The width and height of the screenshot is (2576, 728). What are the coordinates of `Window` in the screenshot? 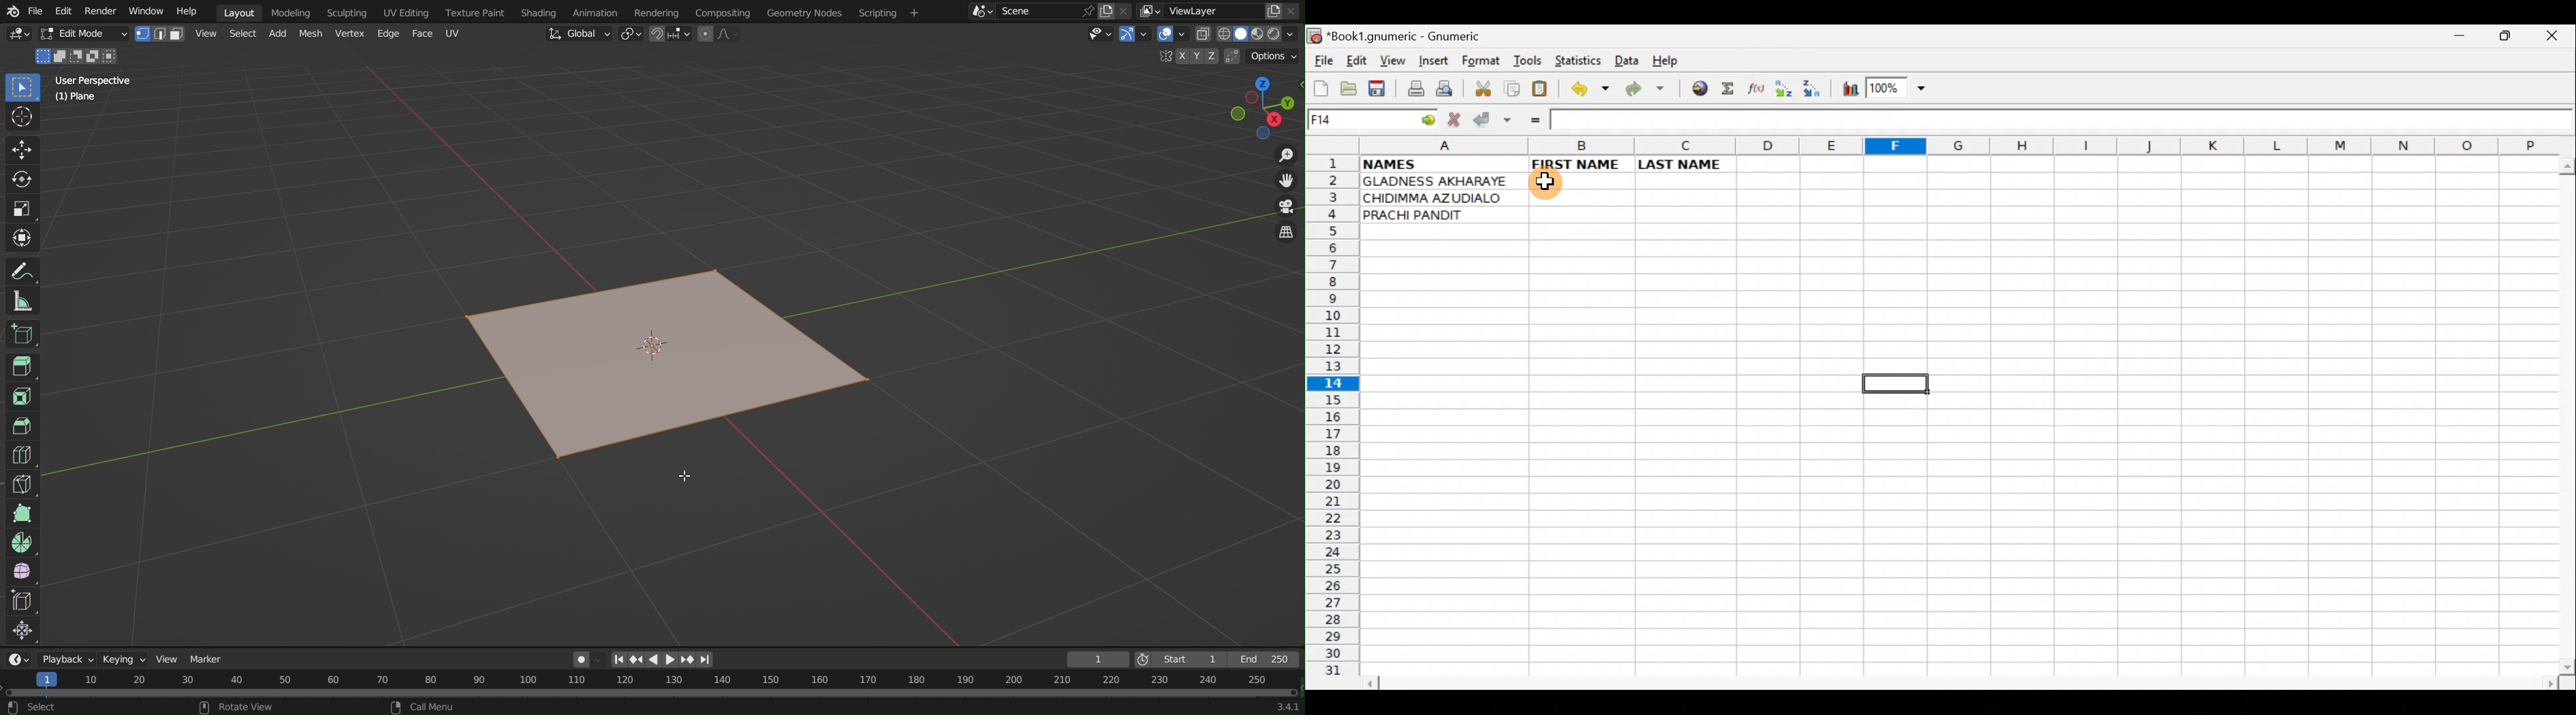 It's located at (146, 10).